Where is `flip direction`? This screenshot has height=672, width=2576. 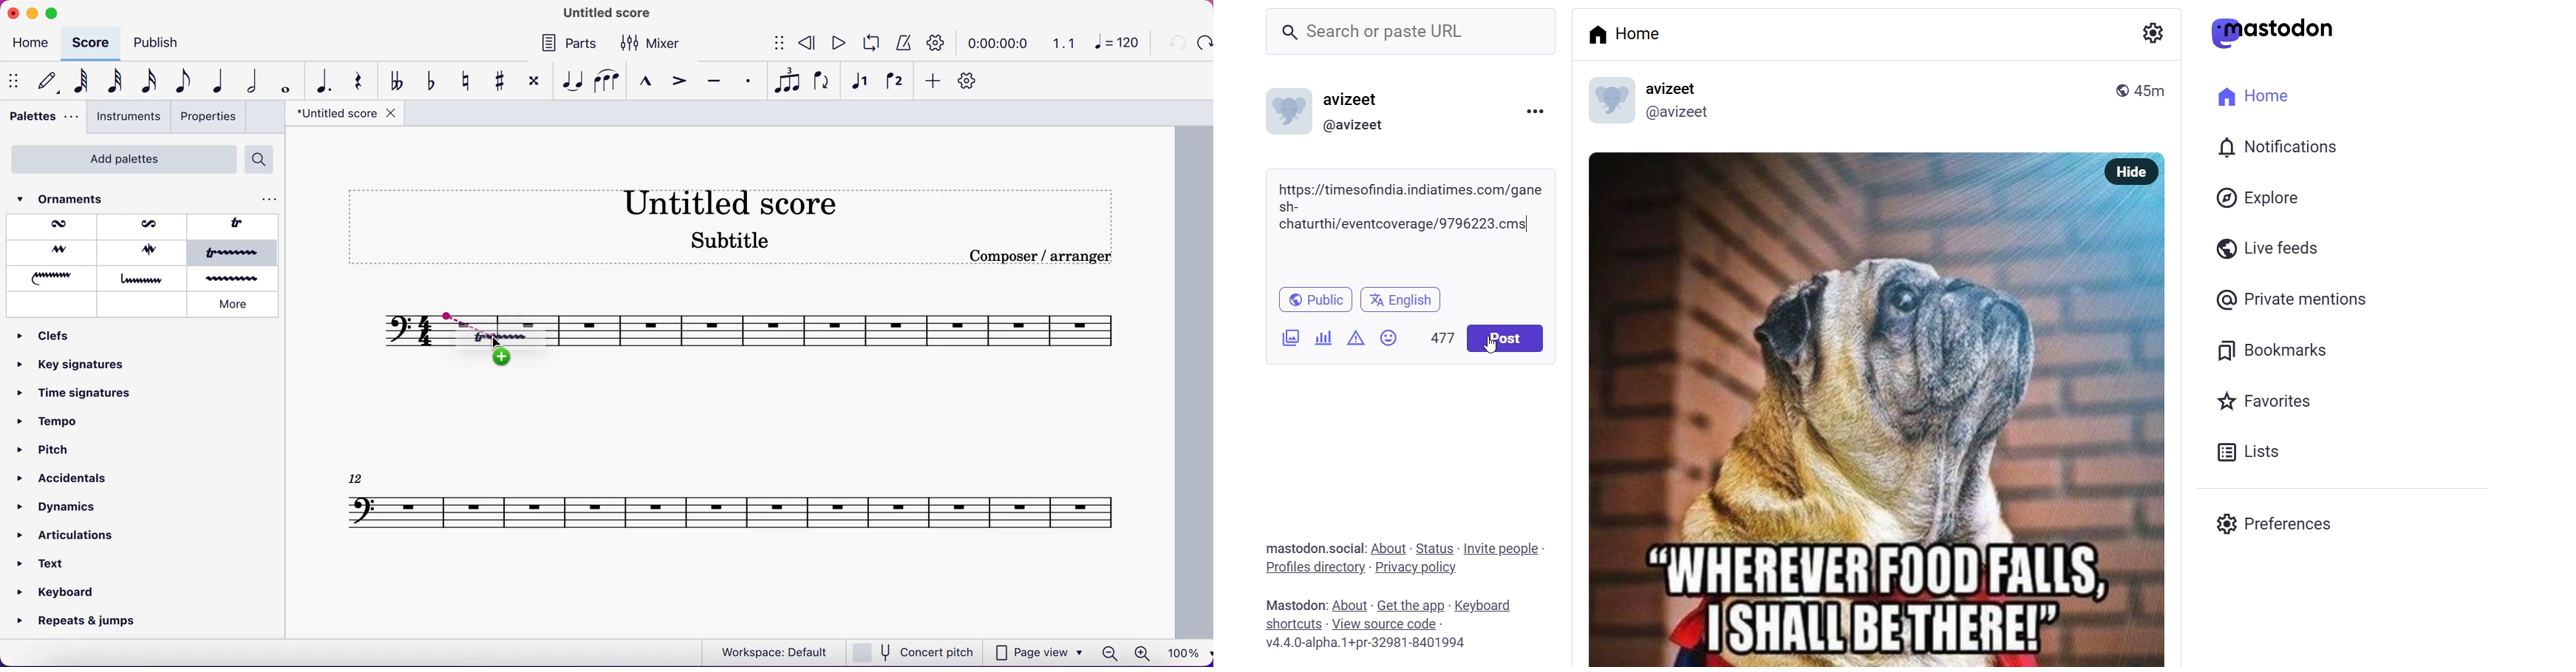 flip direction is located at coordinates (822, 83).